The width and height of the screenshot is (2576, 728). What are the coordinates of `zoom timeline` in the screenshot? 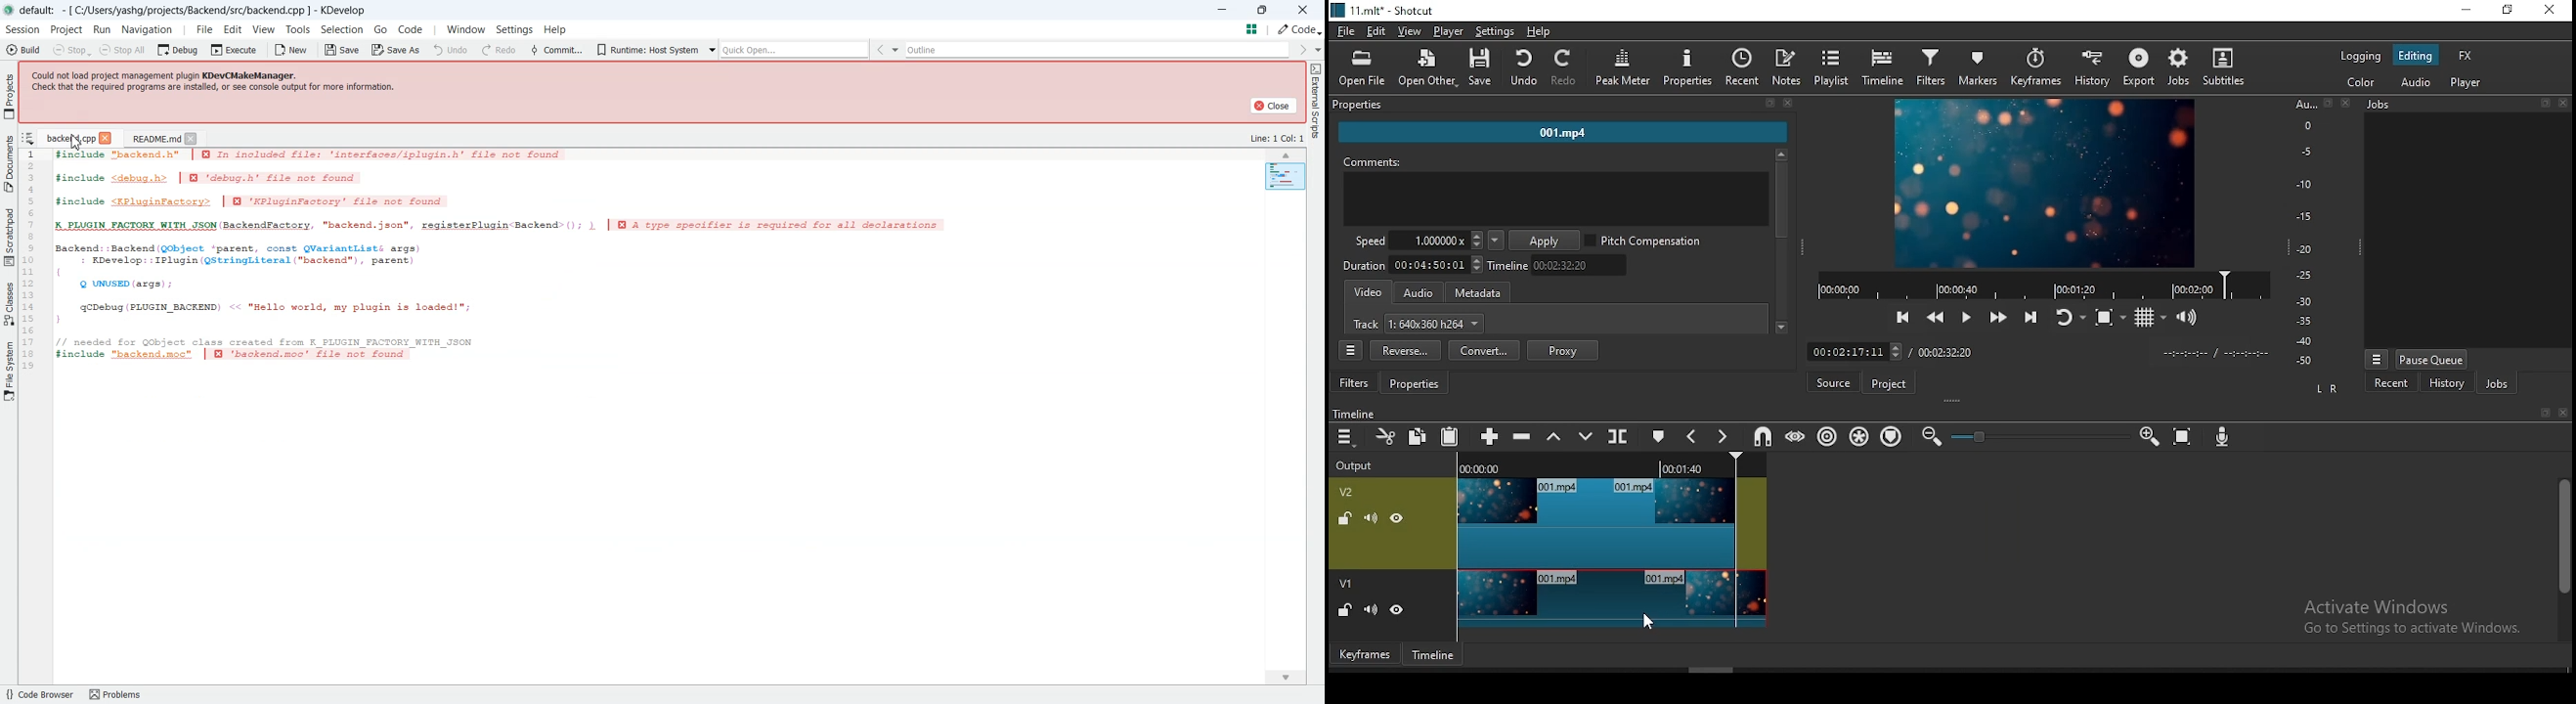 It's located at (2151, 434).